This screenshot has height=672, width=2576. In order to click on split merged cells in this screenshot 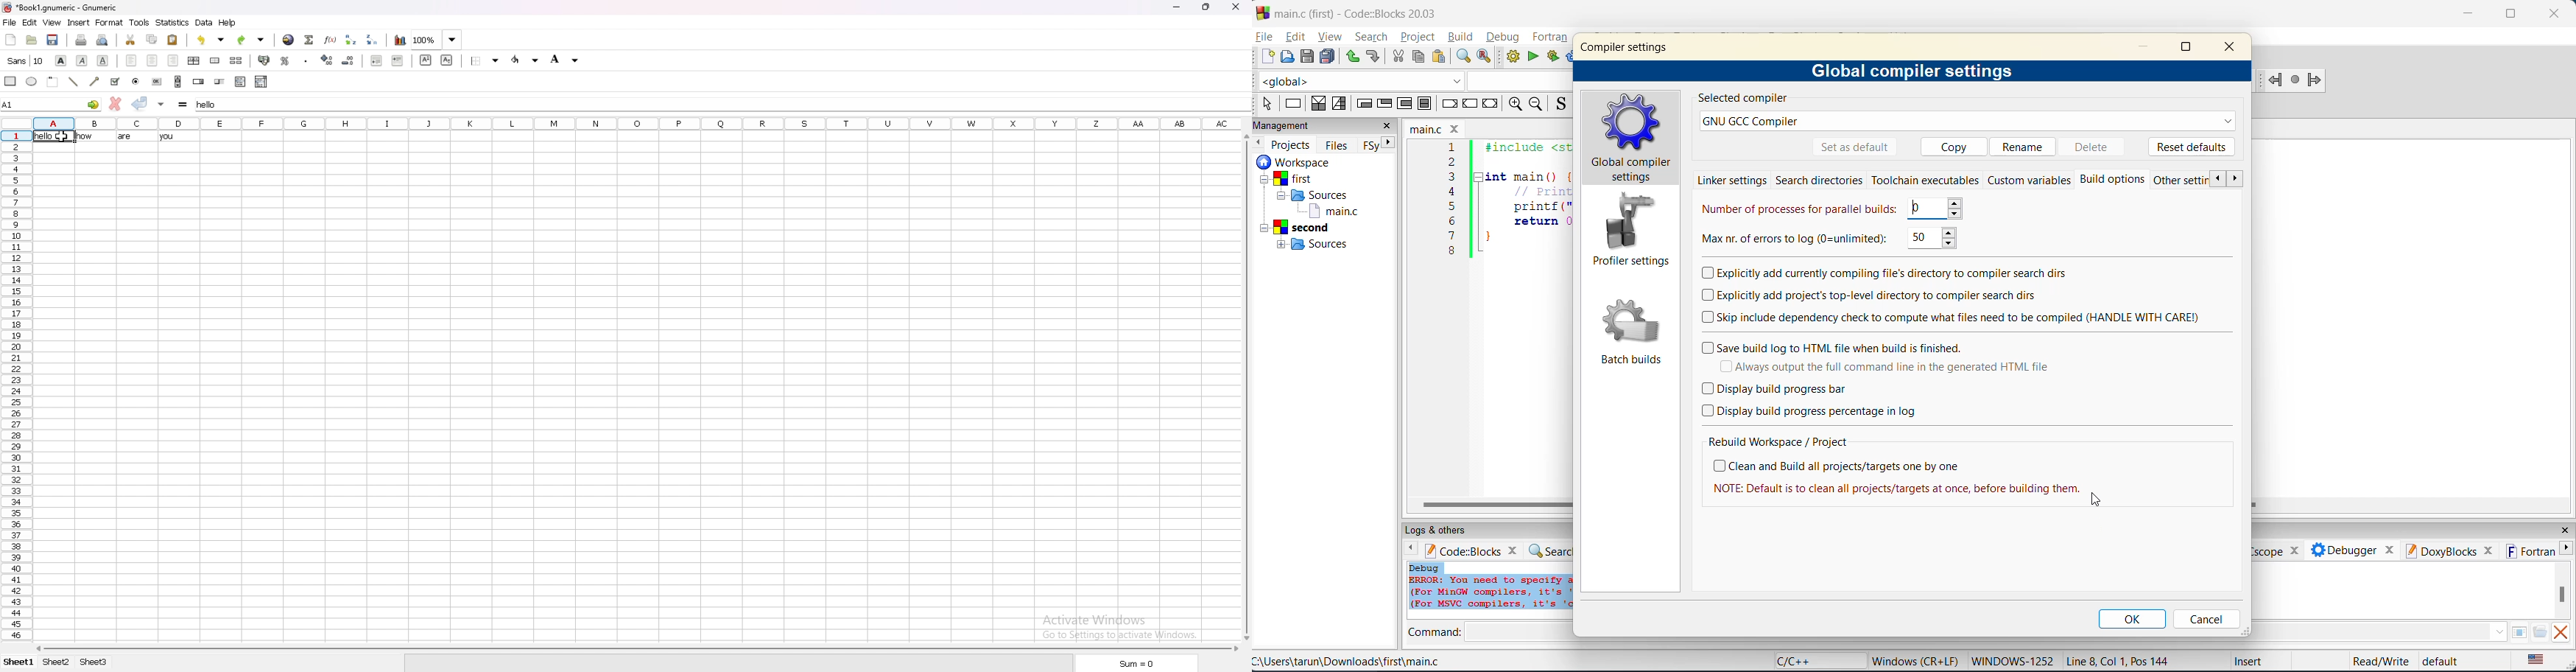, I will do `click(236, 61)`.